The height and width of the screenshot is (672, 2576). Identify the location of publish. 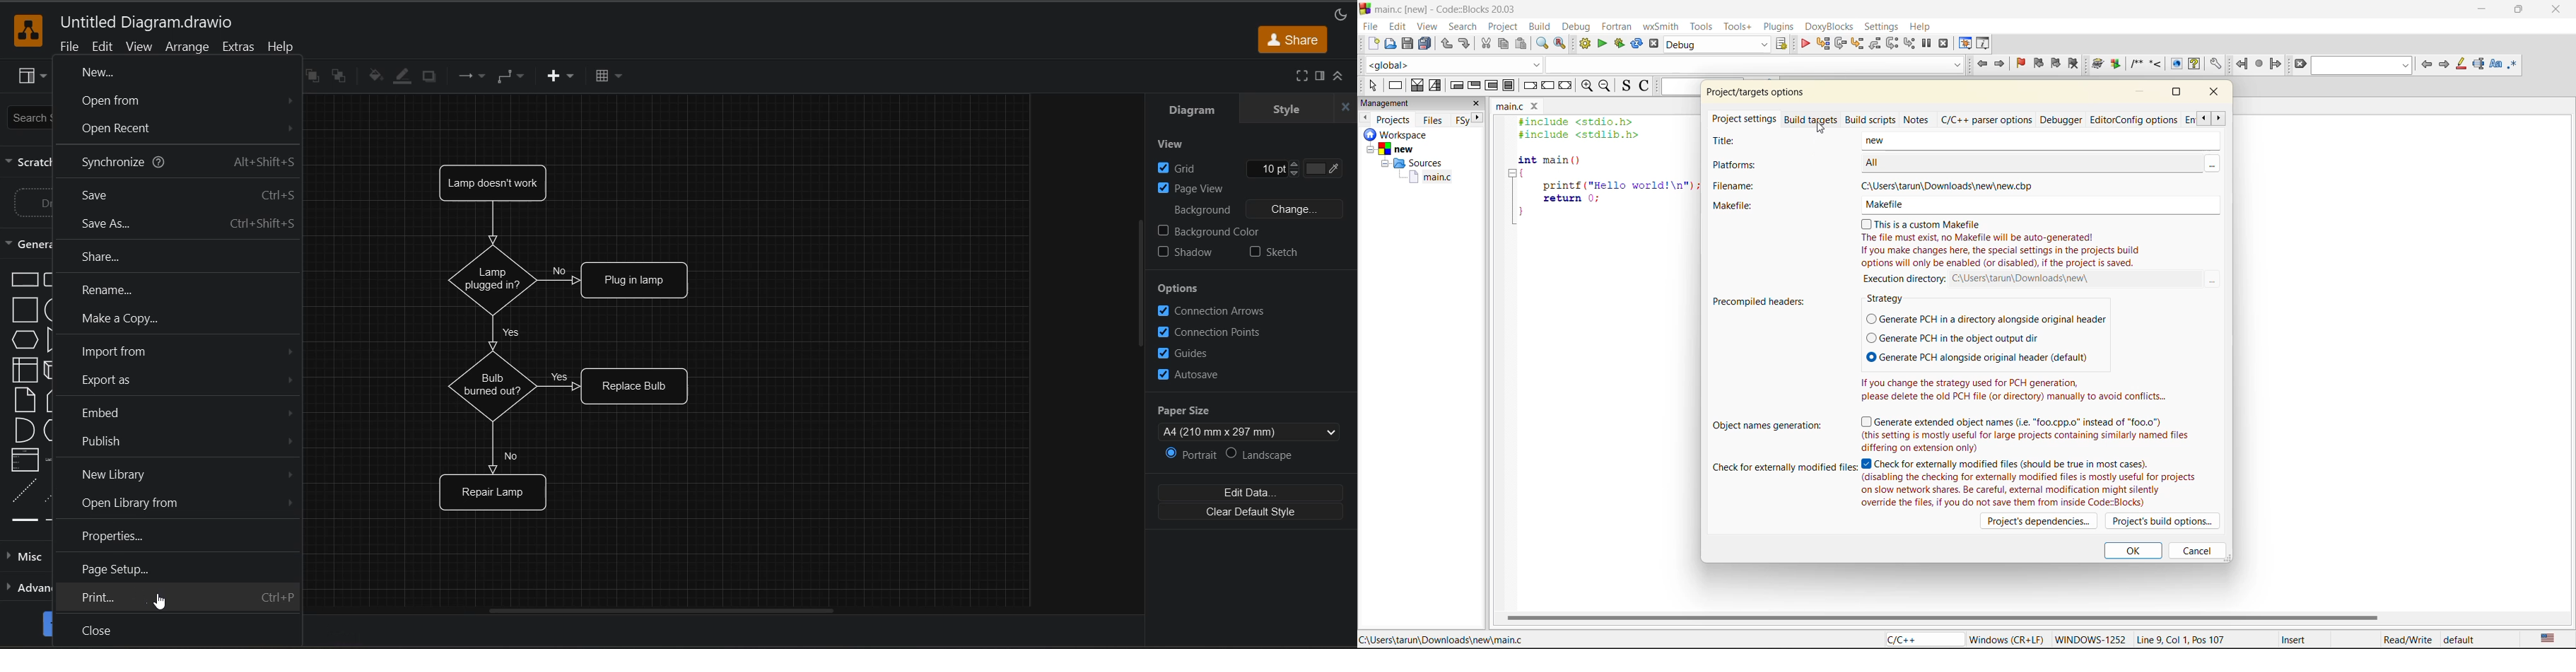
(183, 440).